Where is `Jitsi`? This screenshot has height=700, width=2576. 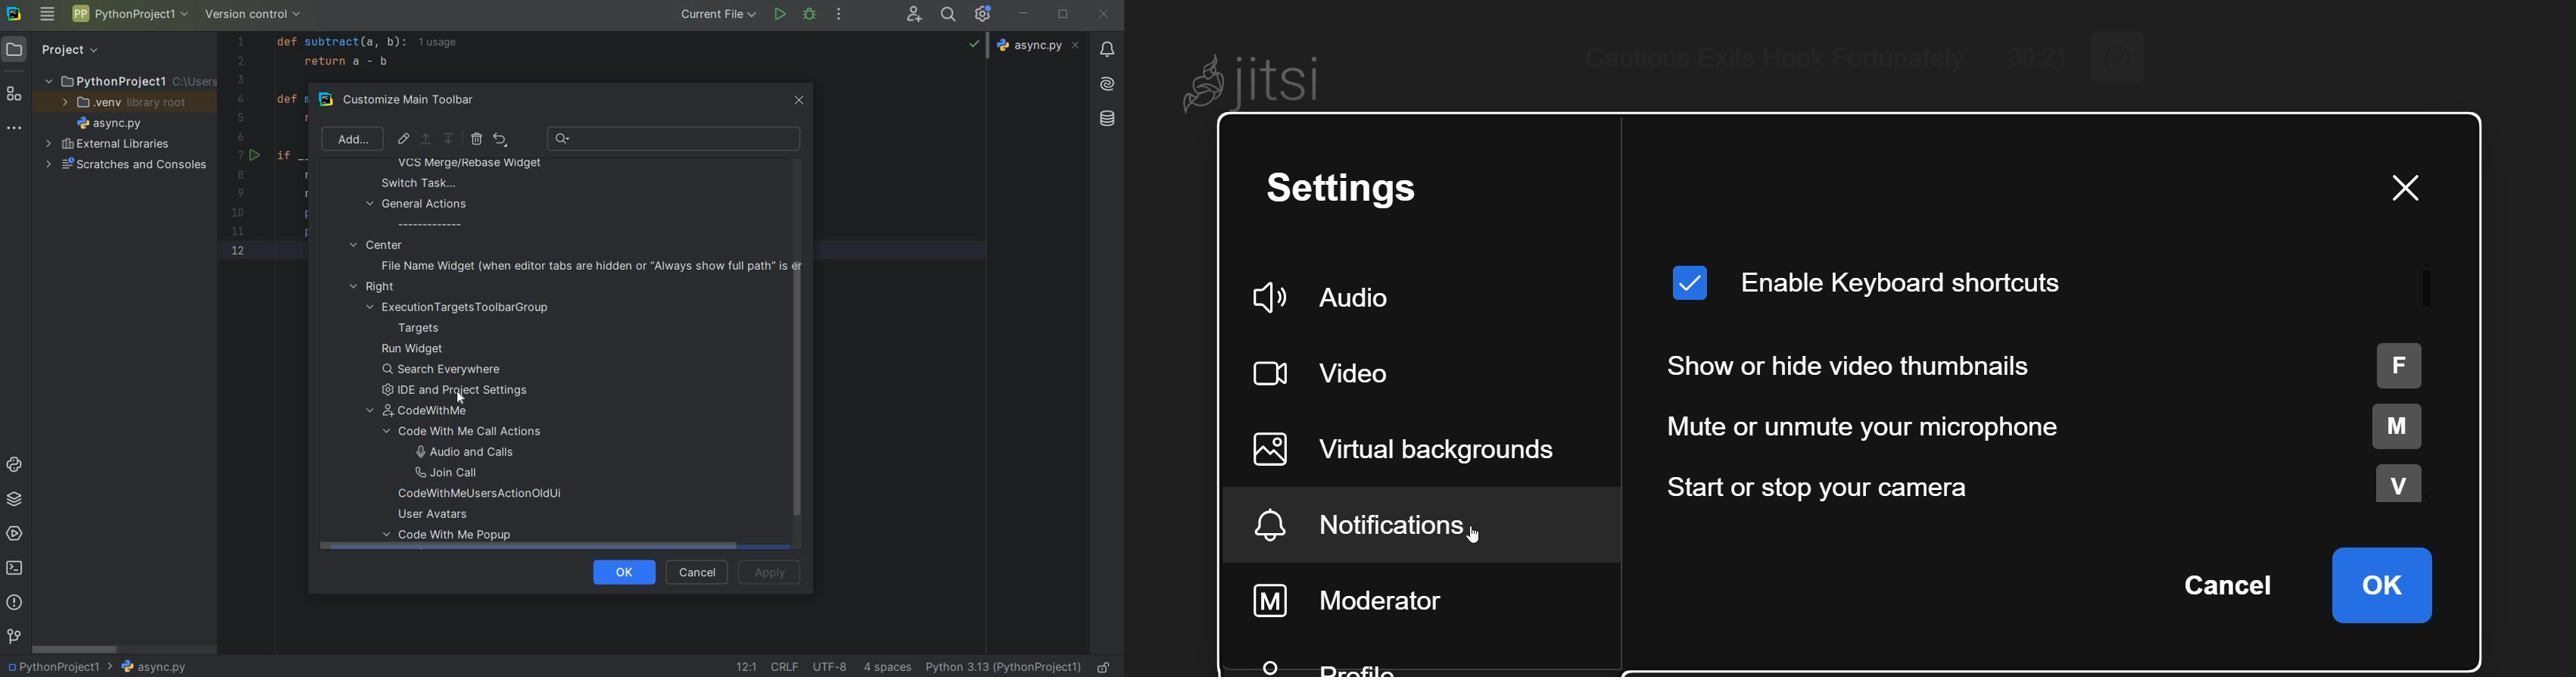
Jitsi is located at coordinates (1266, 76).